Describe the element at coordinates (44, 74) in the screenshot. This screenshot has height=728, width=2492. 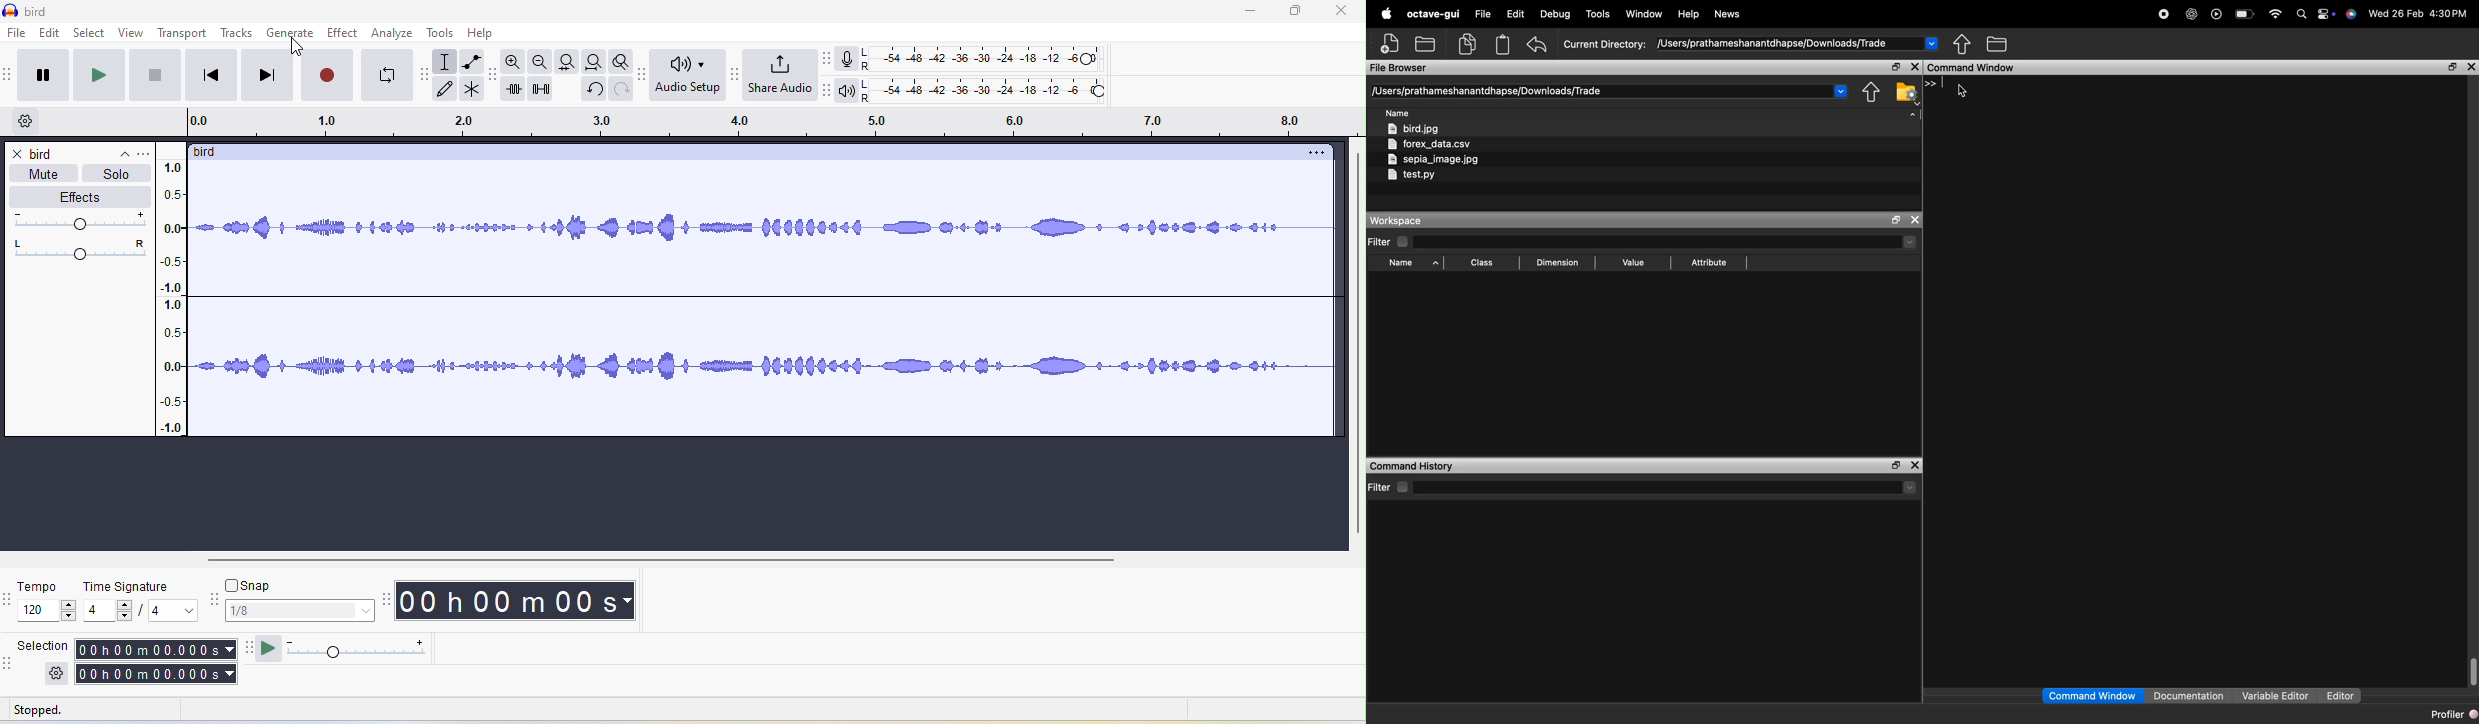
I see `pause` at that location.